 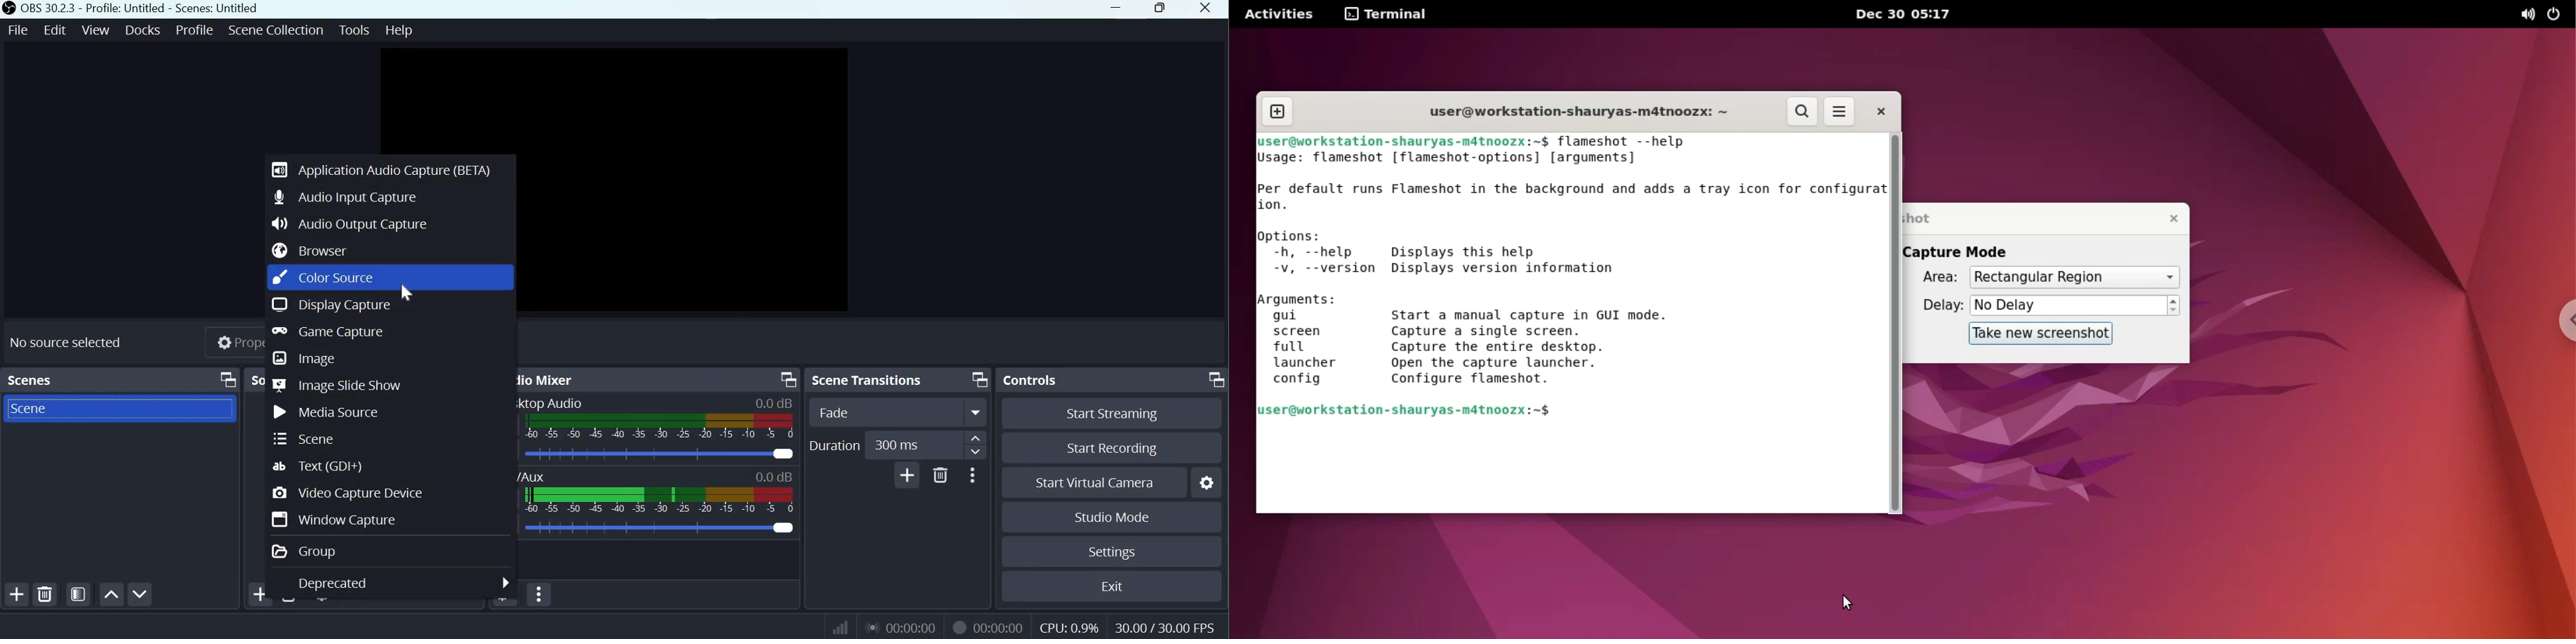 I want to click on Edit, so click(x=56, y=29).